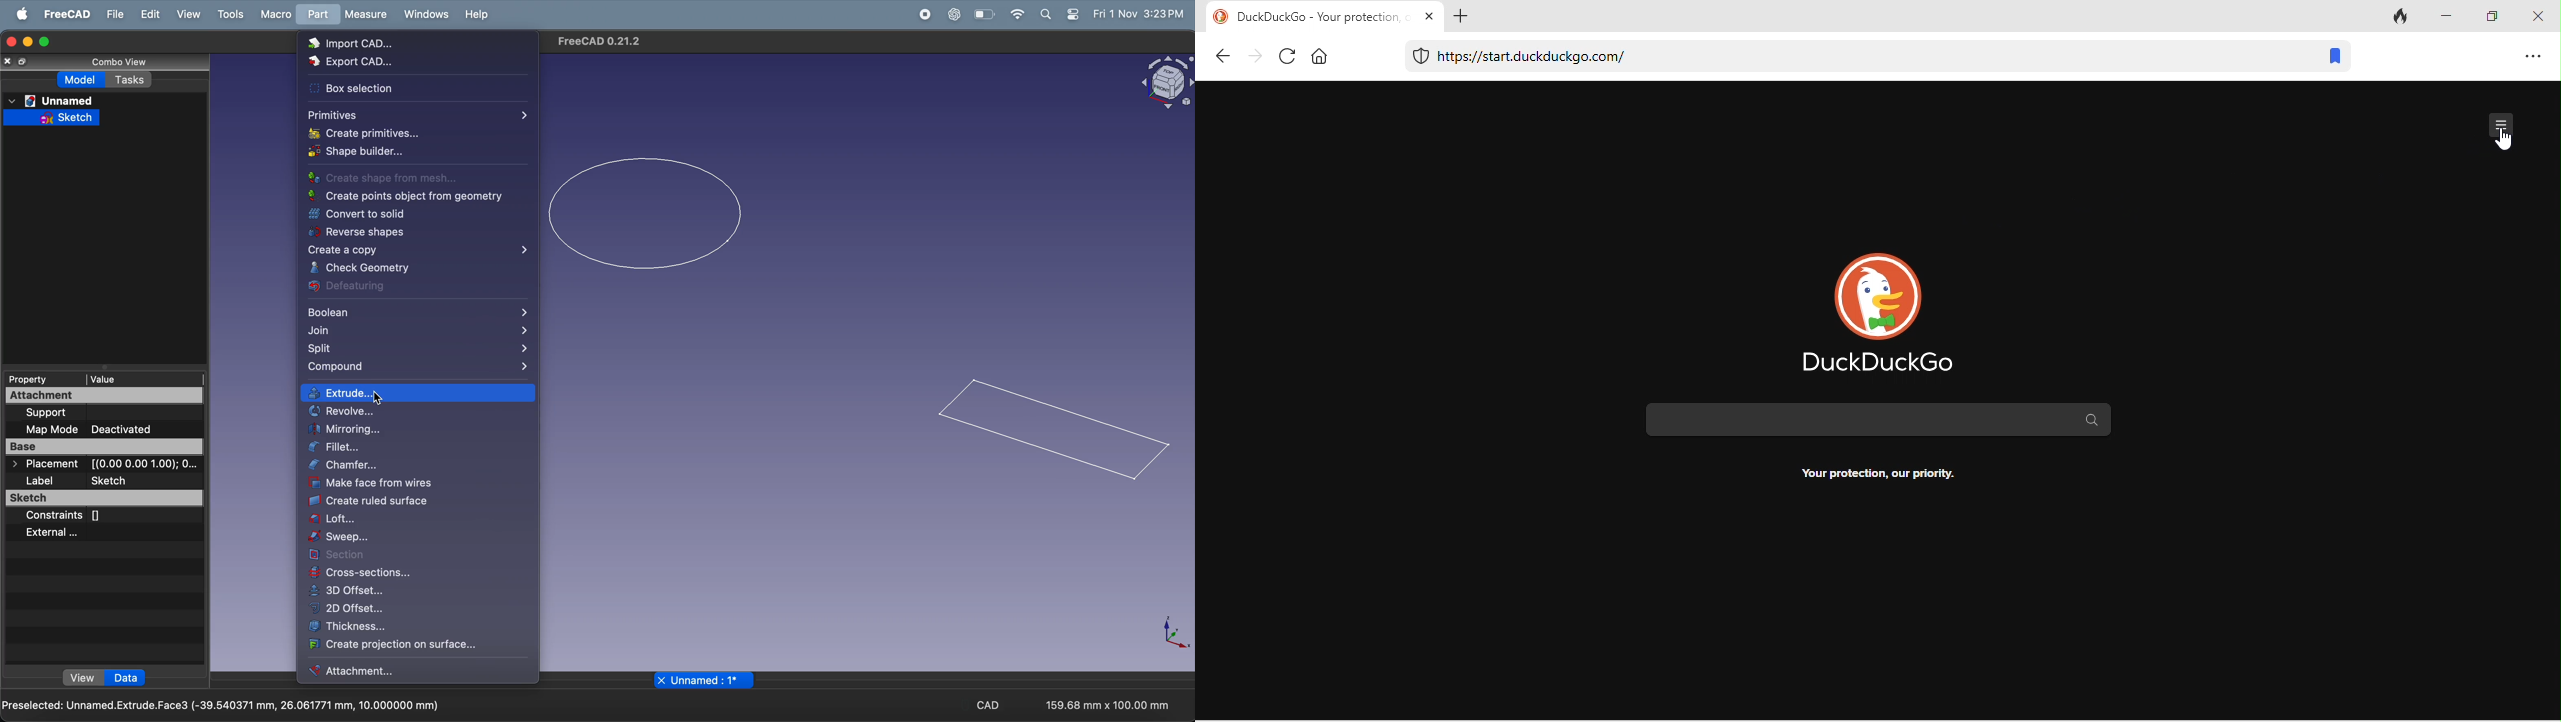 Image resolution: width=2576 pixels, height=728 pixels. Describe the element at coordinates (1046, 14) in the screenshot. I see `search` at that location.